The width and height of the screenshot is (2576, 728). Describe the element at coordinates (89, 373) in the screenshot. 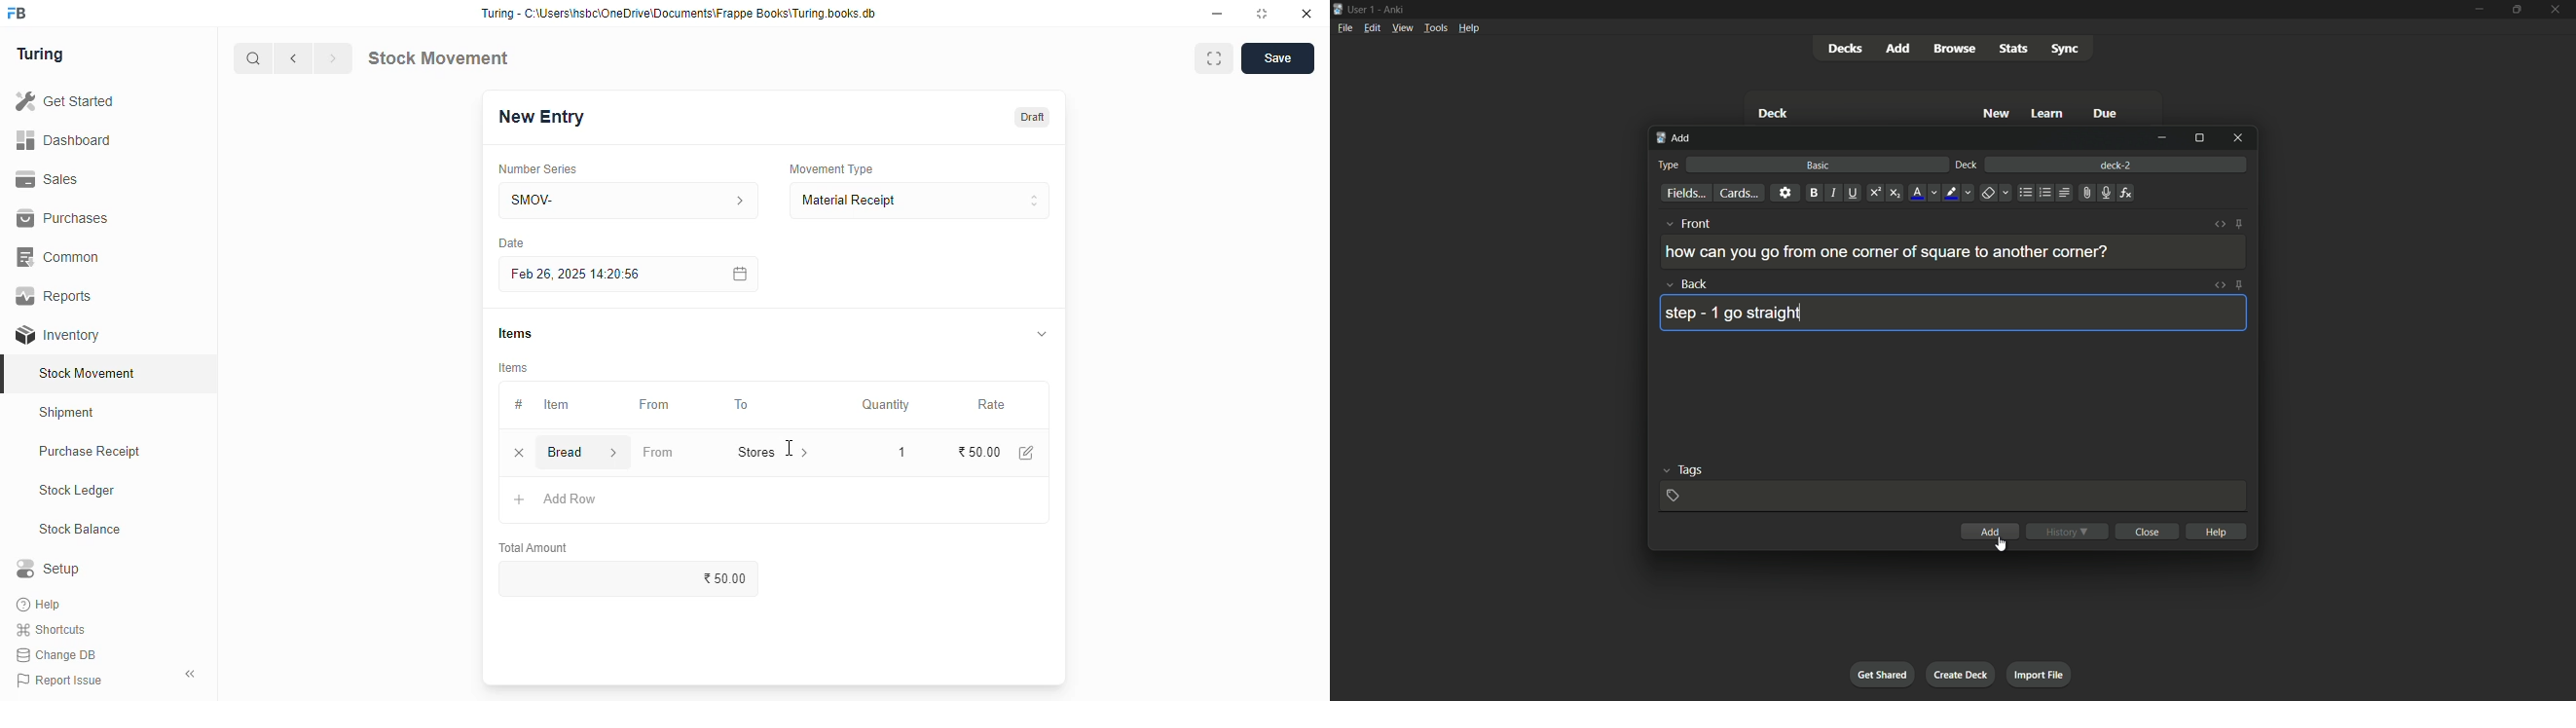

I see `stock movement` at that location.